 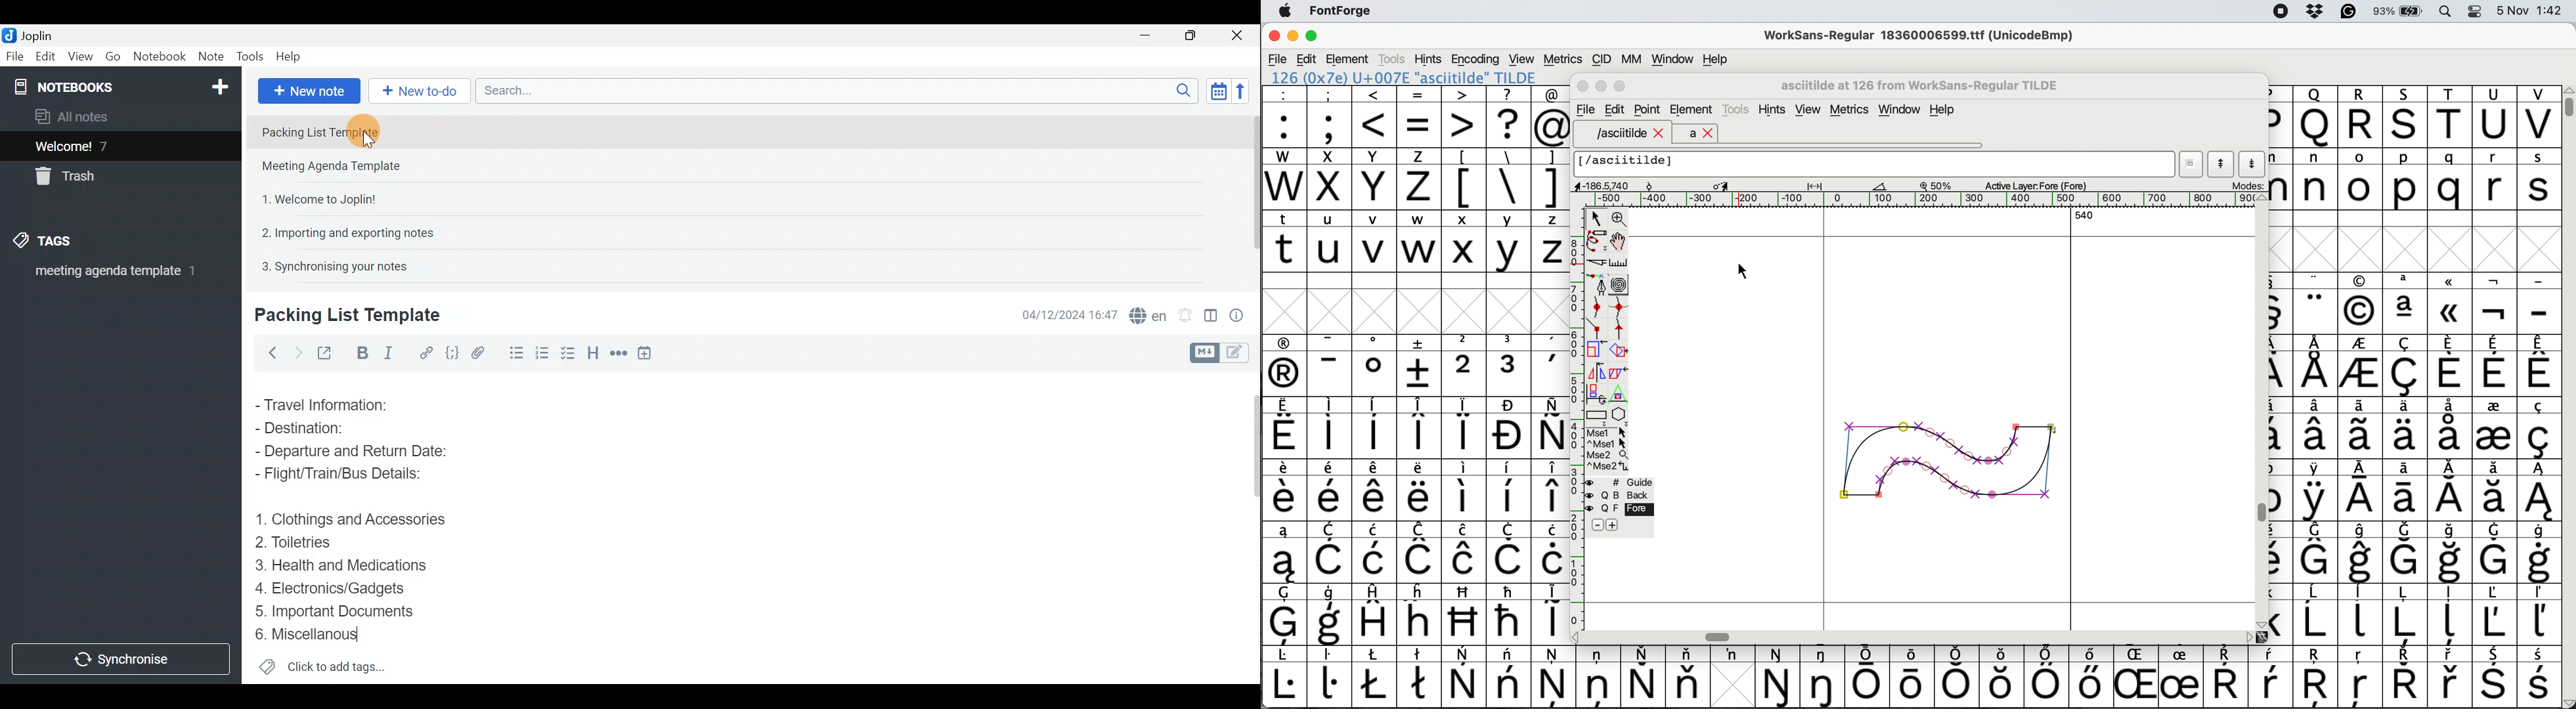 I want to click on cid, so click(x=1601, y=60).